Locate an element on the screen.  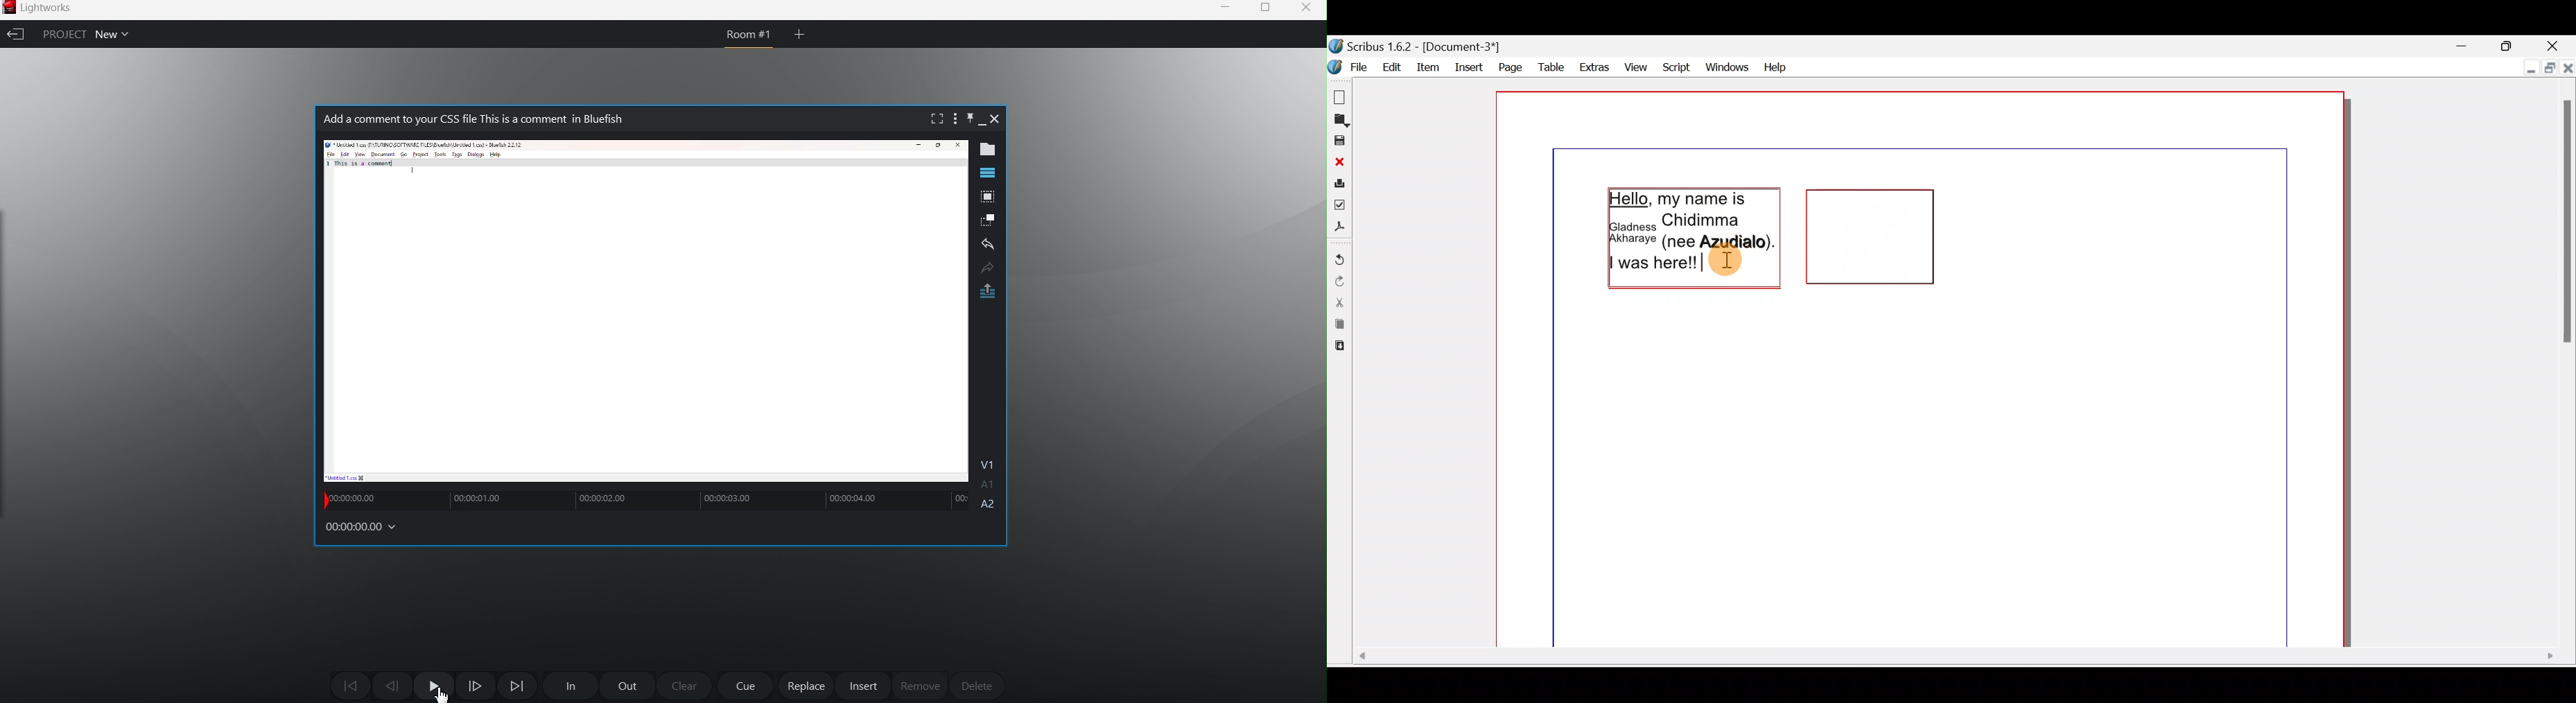
minimize is located at coordinates (1223, 7).